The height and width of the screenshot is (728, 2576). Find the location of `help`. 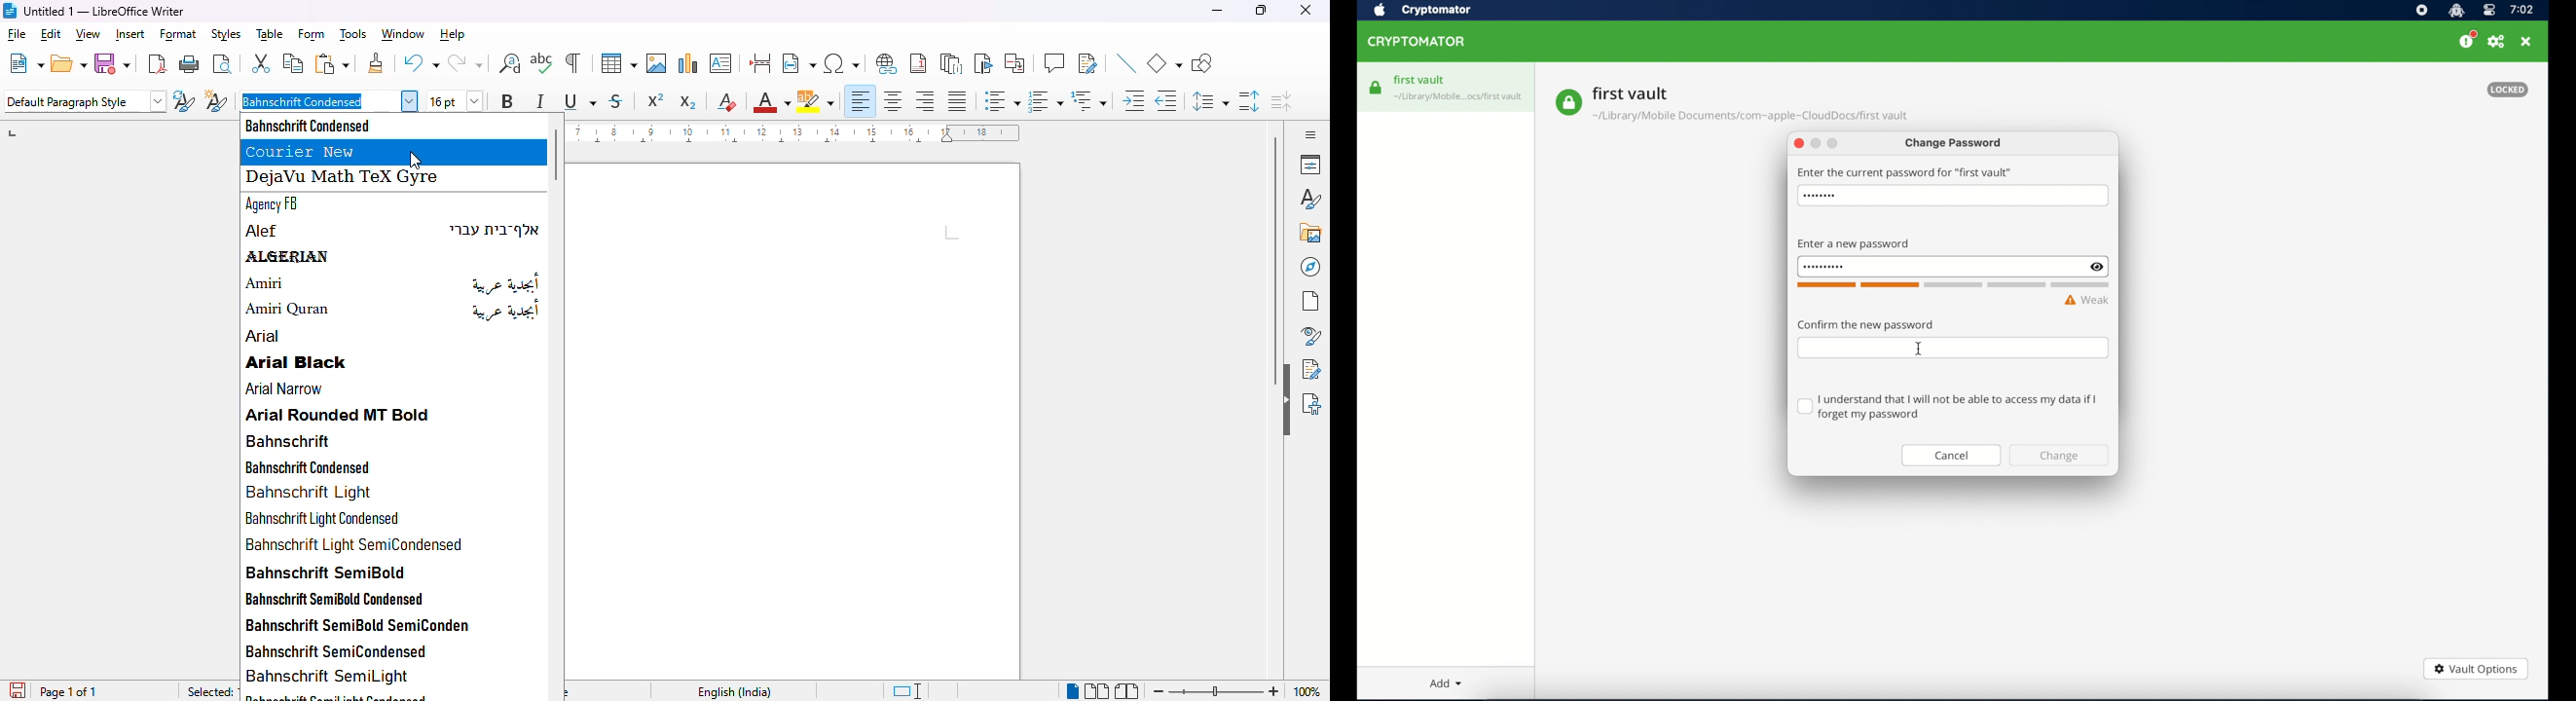

help is located at coordinates (454, 35).